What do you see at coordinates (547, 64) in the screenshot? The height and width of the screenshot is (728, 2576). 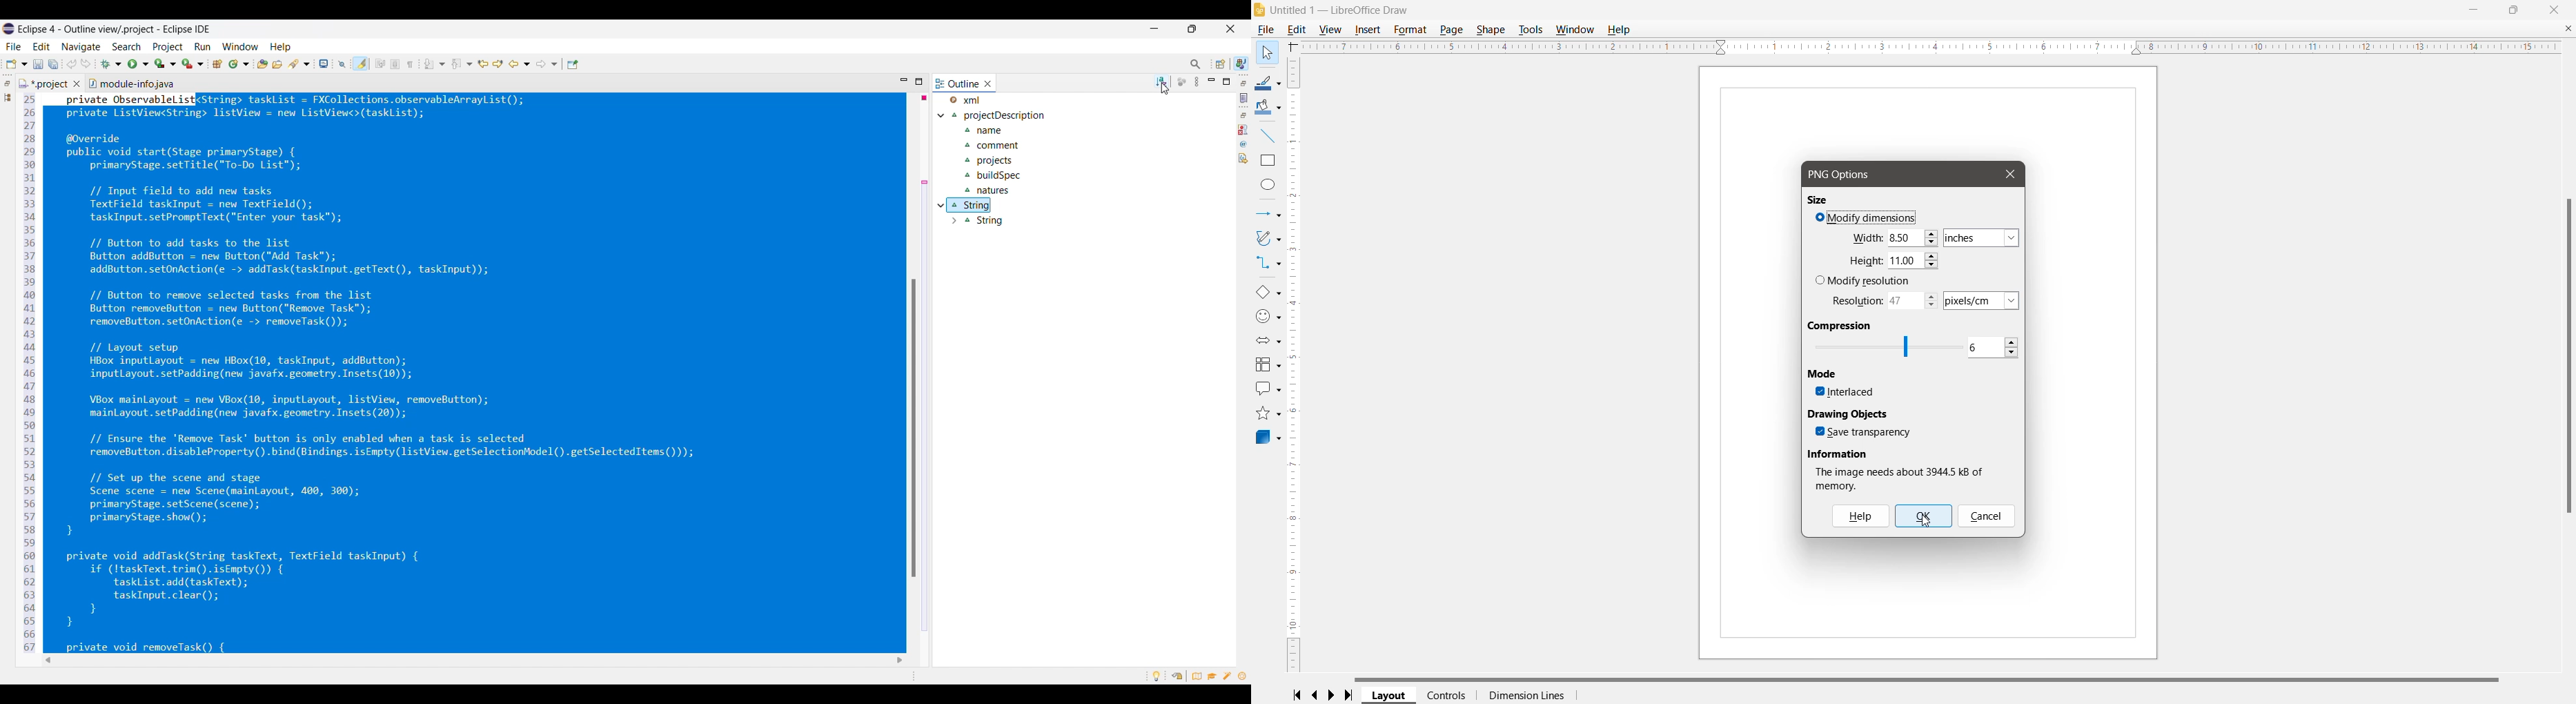 I see `Forward options` at bounding box center [547, 64].